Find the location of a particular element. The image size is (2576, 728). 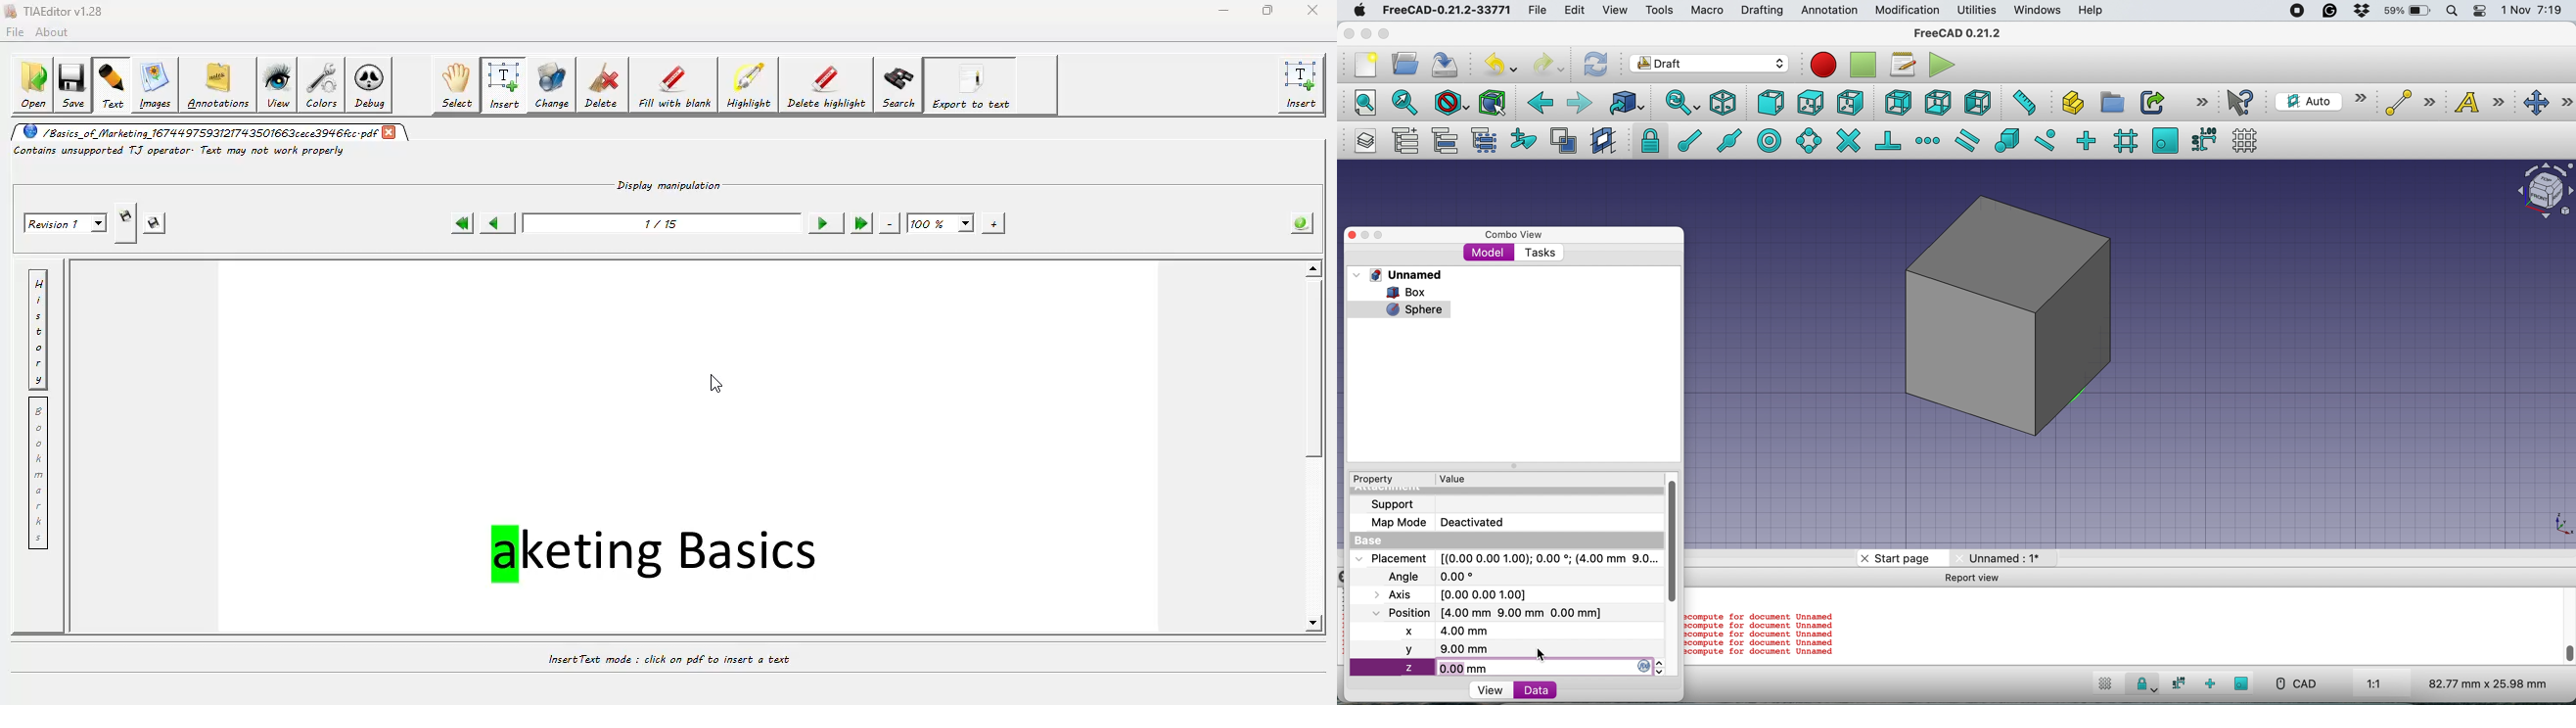

snap center is located at coordinates (1768, 140).